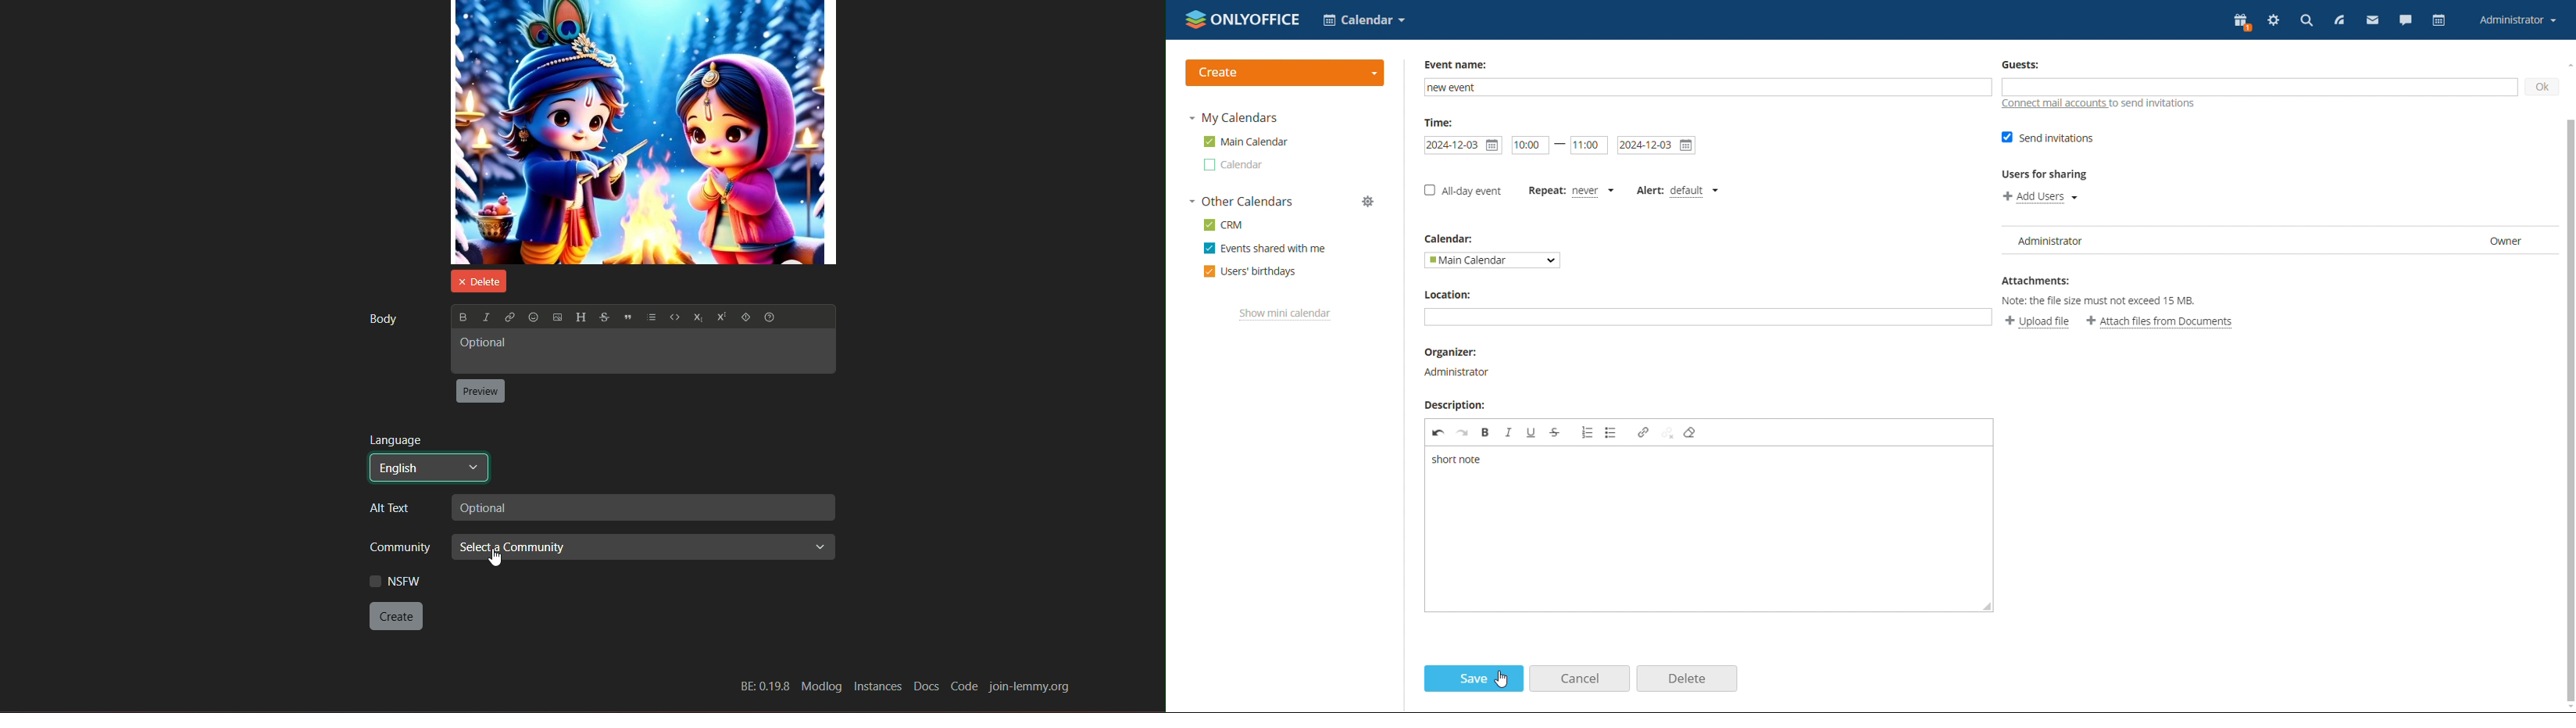  Describe the element at coordinates (2047, 136) in the screenshot. I see `send invitations` at that location.